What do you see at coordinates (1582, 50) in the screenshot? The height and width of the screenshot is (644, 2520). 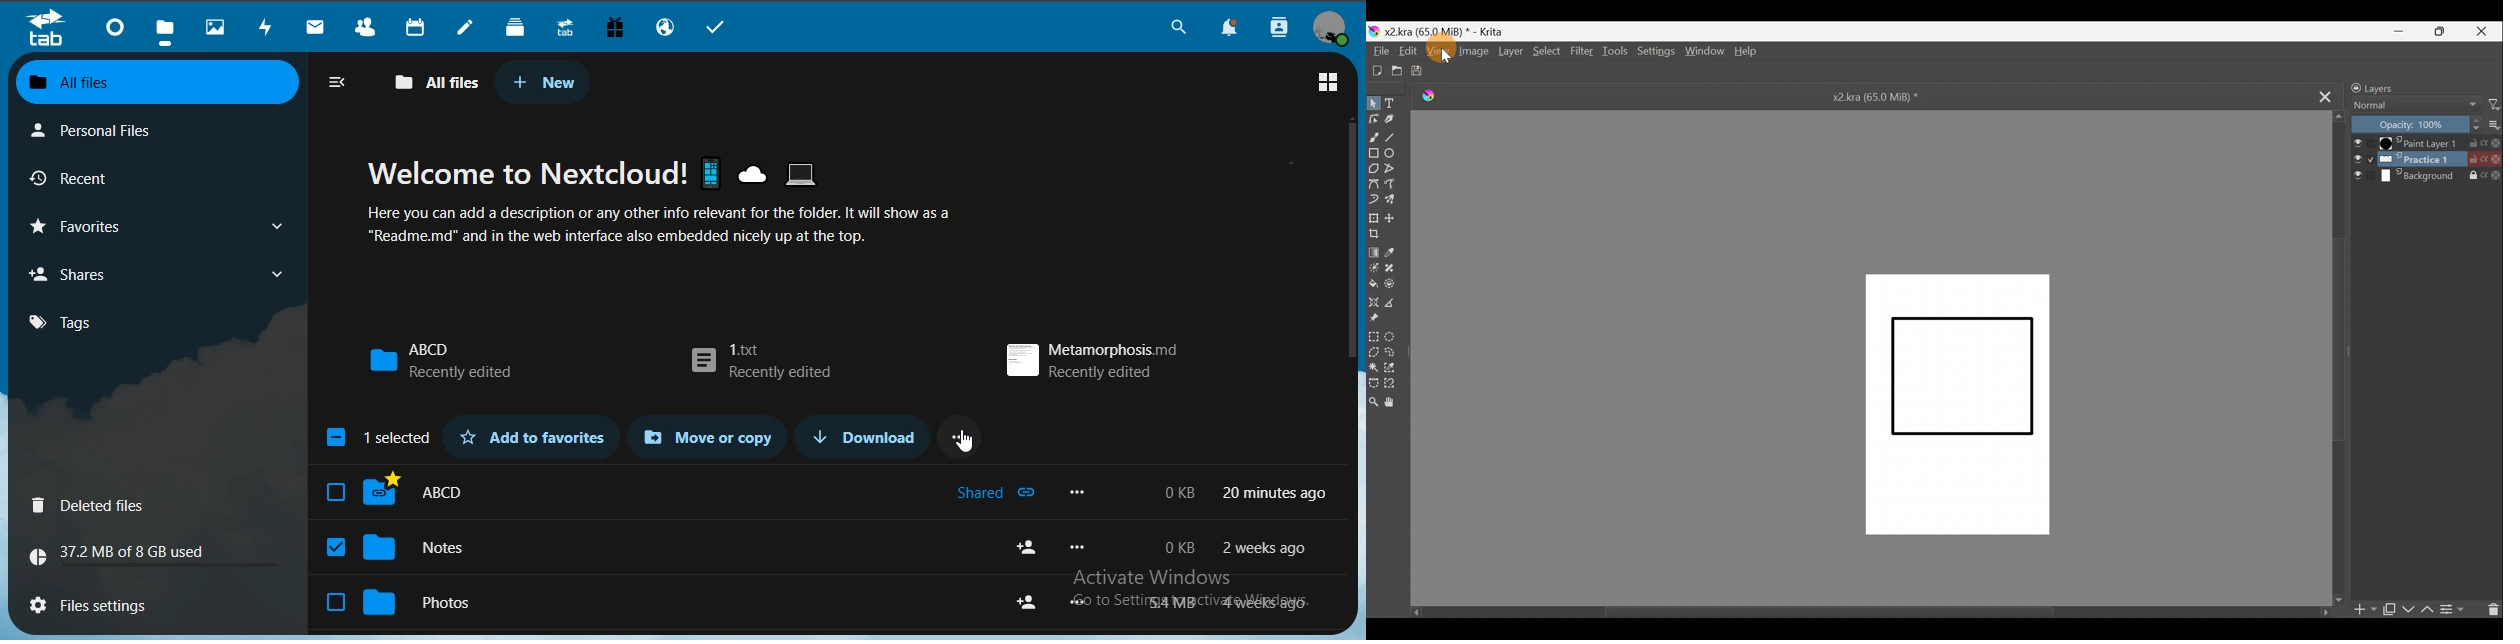 I see `Filter` at bounding box center [1582, 50].